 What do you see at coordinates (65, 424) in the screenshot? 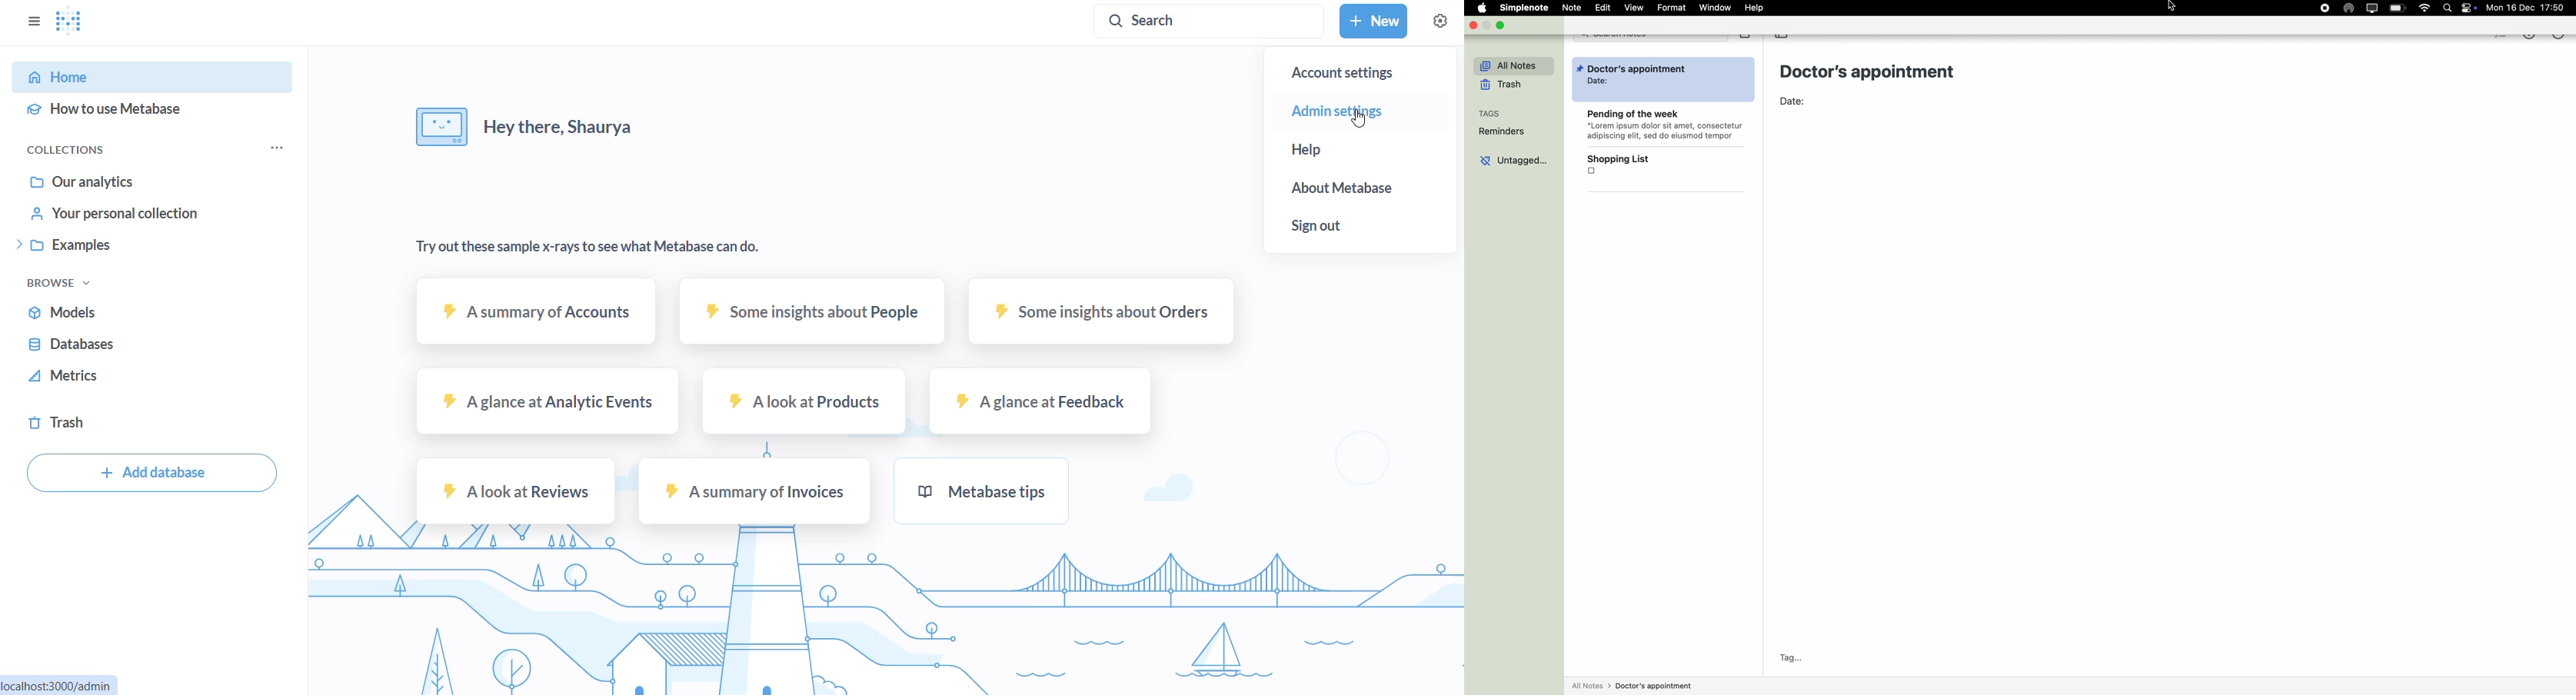
I see `TO Trash` at bounding box center [65, 424].